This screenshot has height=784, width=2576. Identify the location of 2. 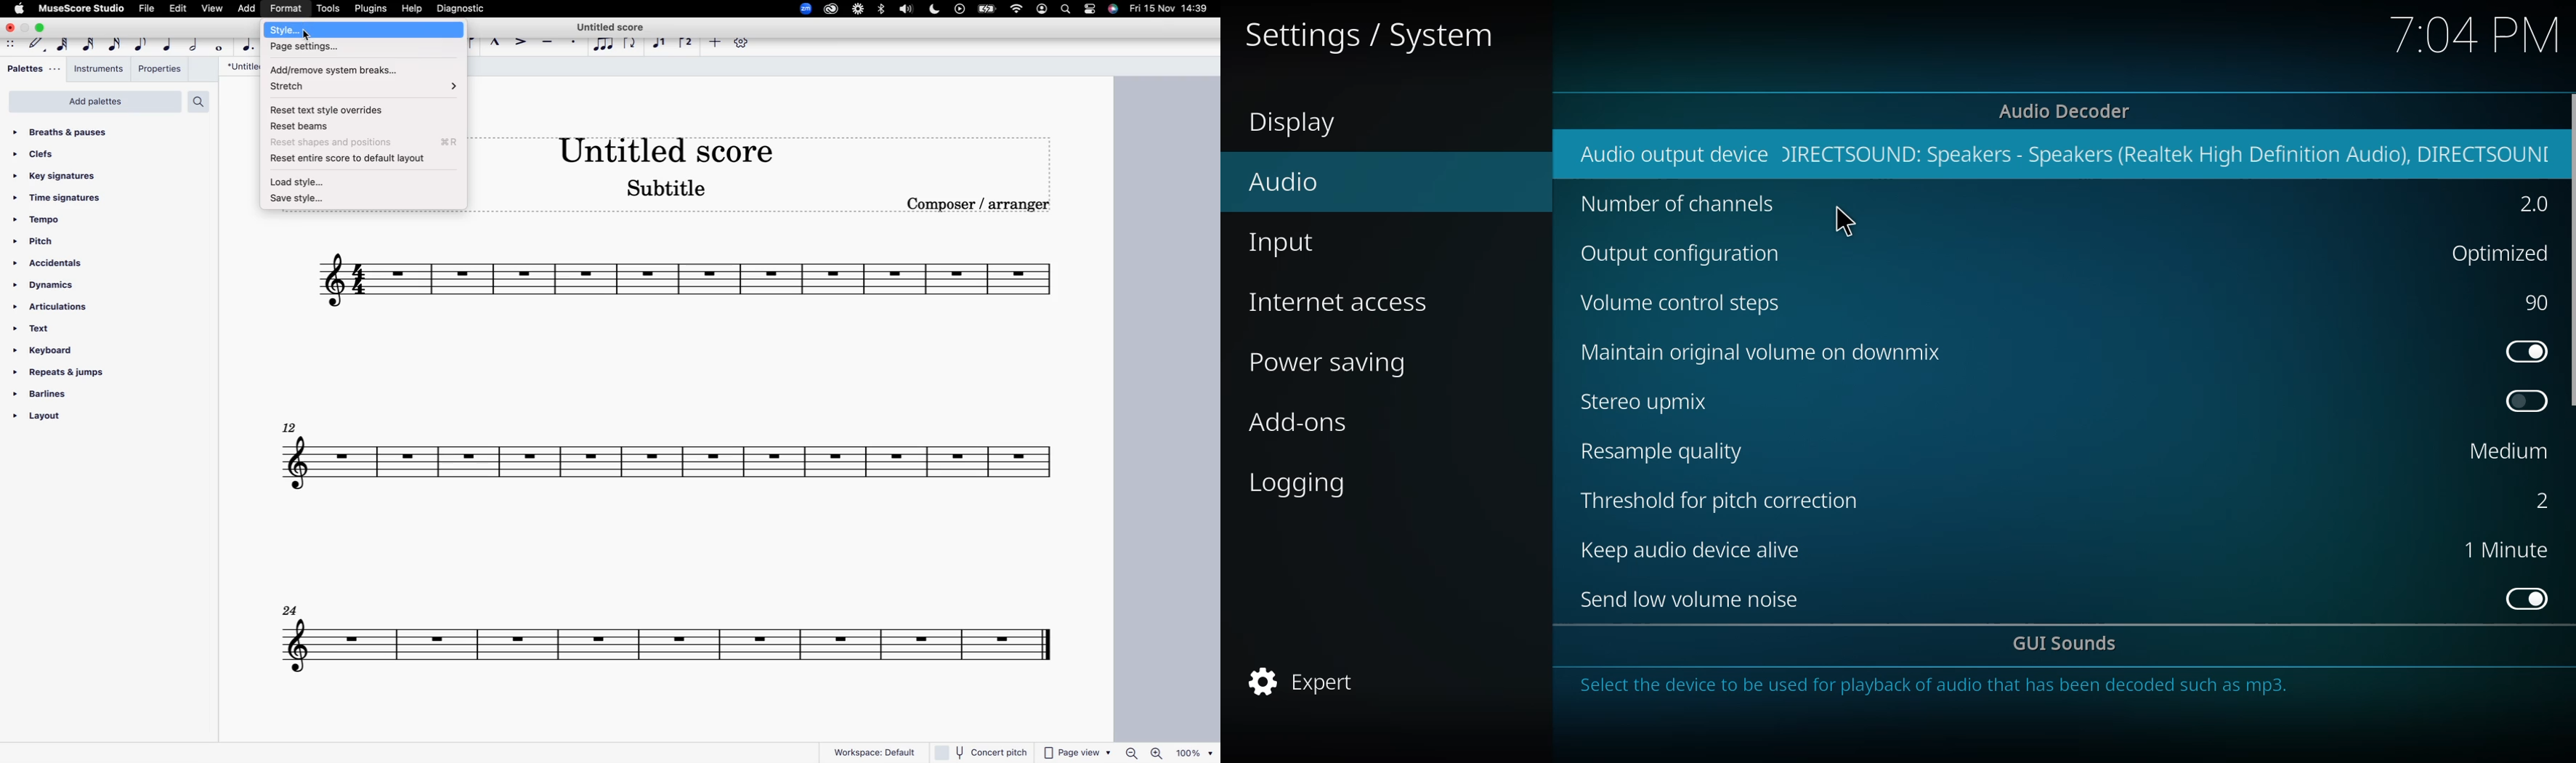
(2533, 500).